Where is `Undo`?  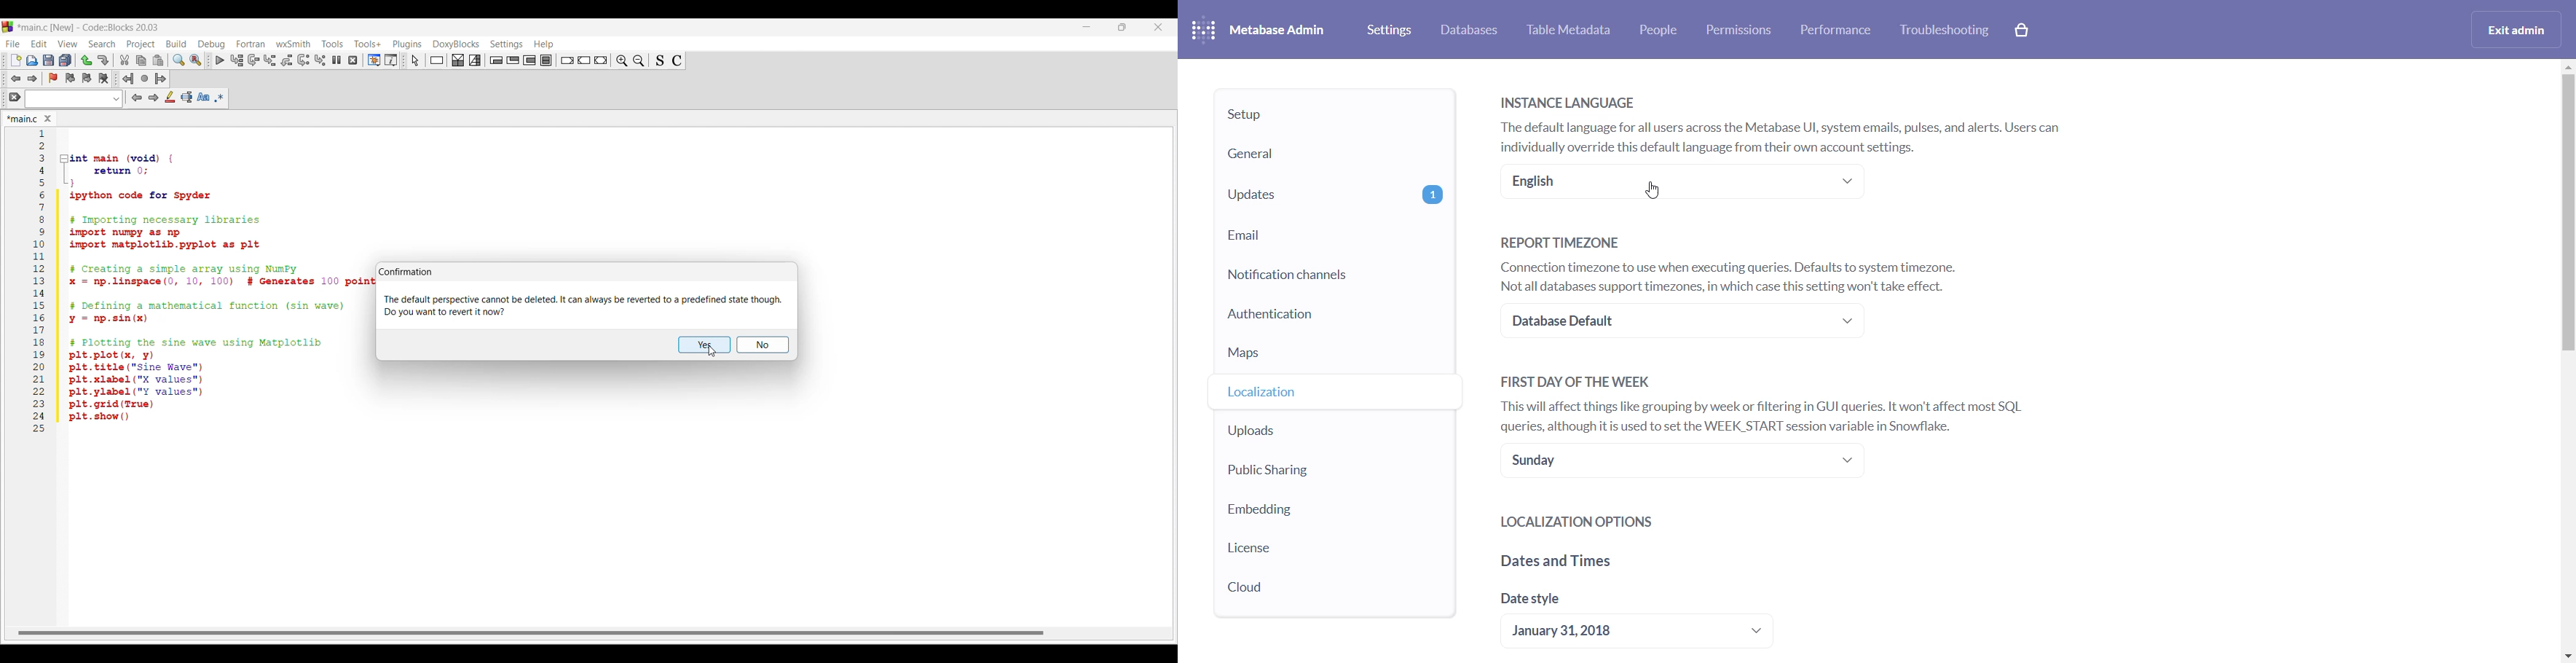 Undo is located at coordinates (87, 60).